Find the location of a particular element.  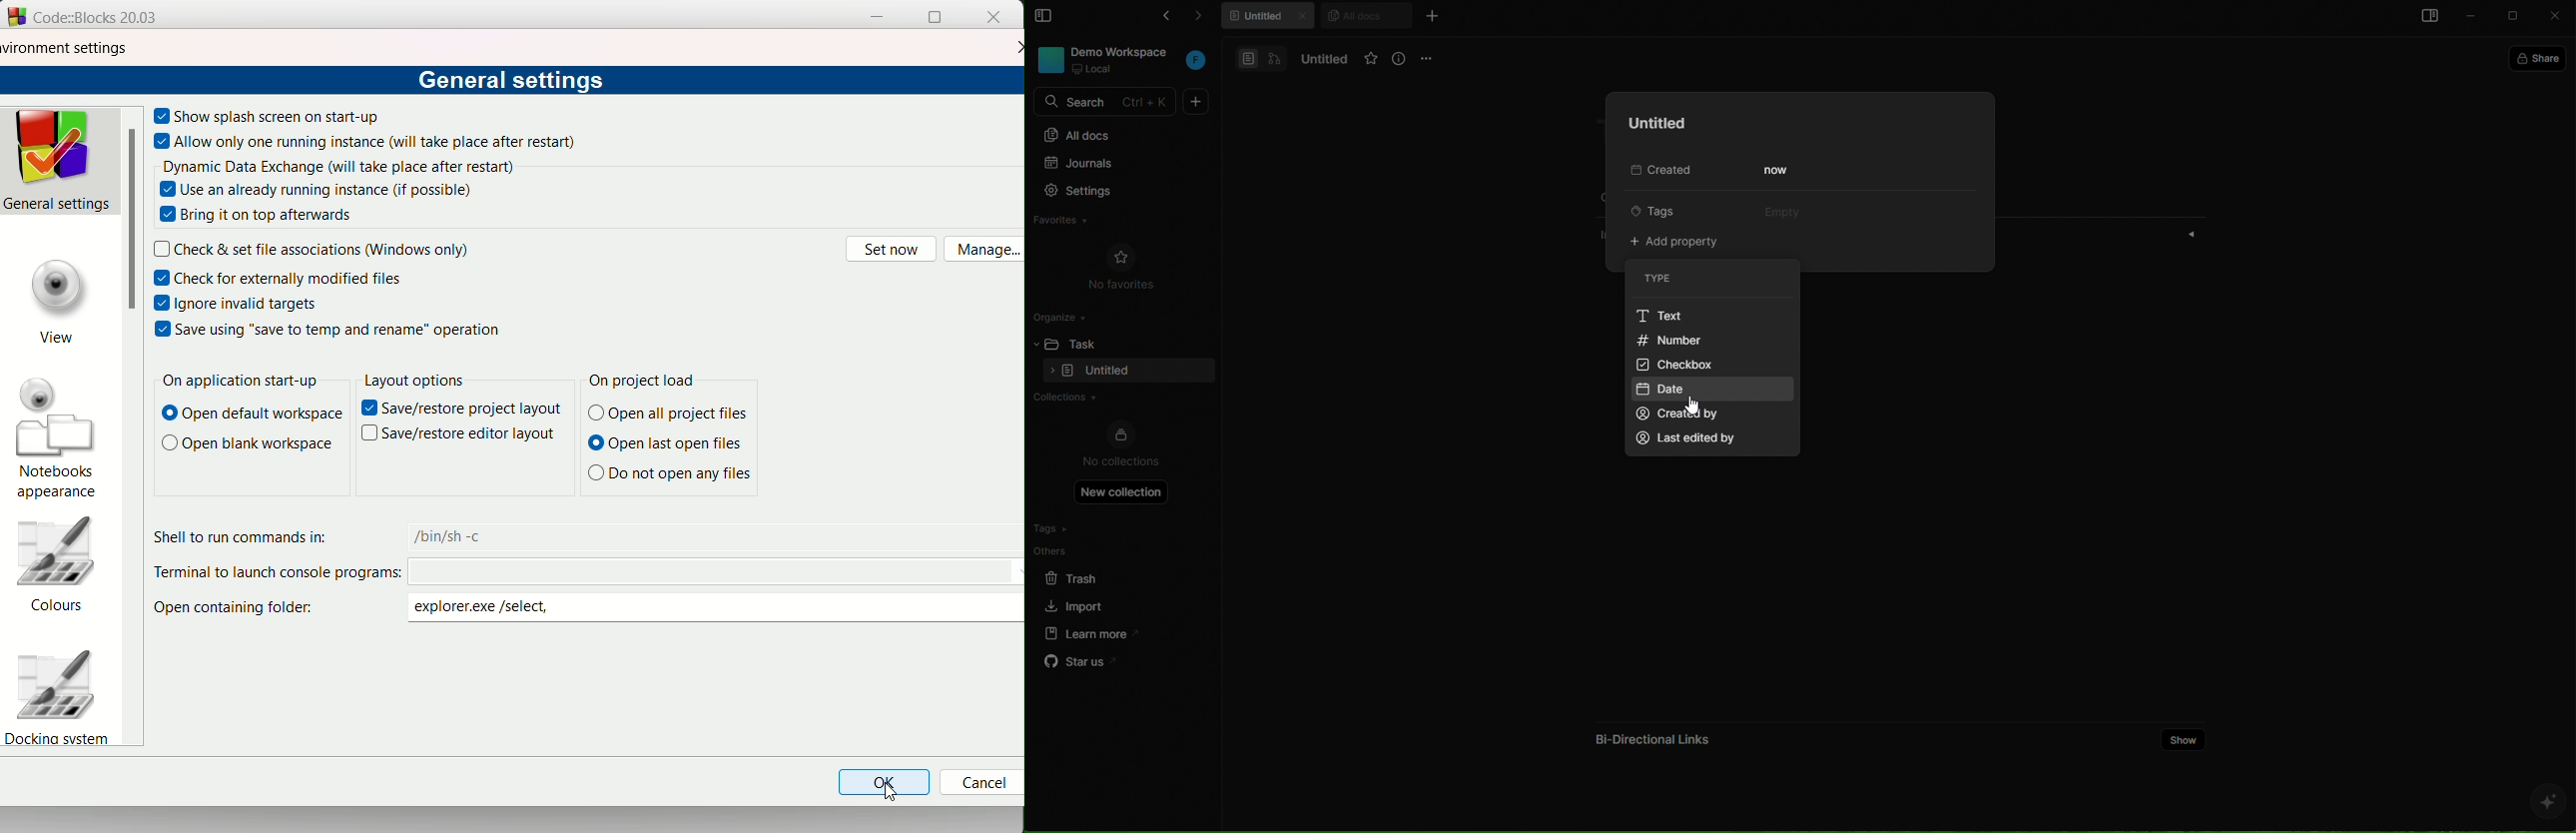

(© Open all project files is located at coordinates (671, 414).